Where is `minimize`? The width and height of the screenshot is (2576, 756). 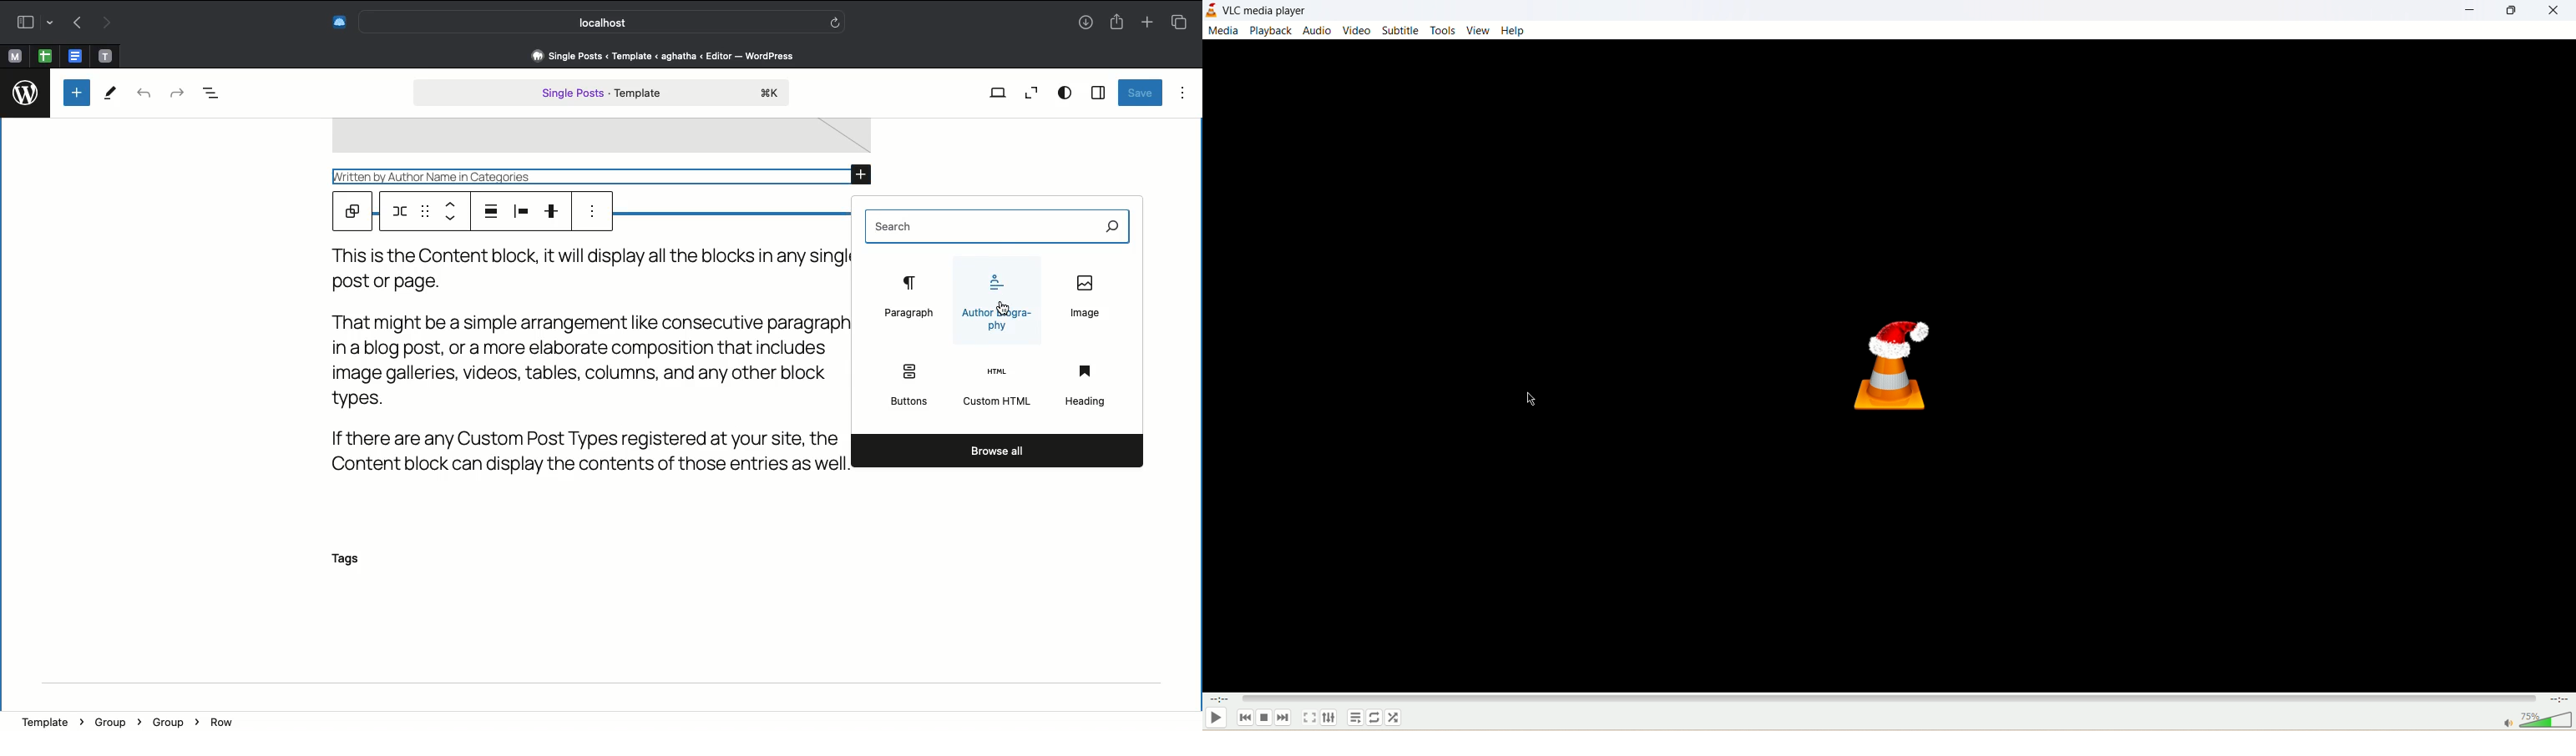 minimize is located at coordinates (2472, 11).